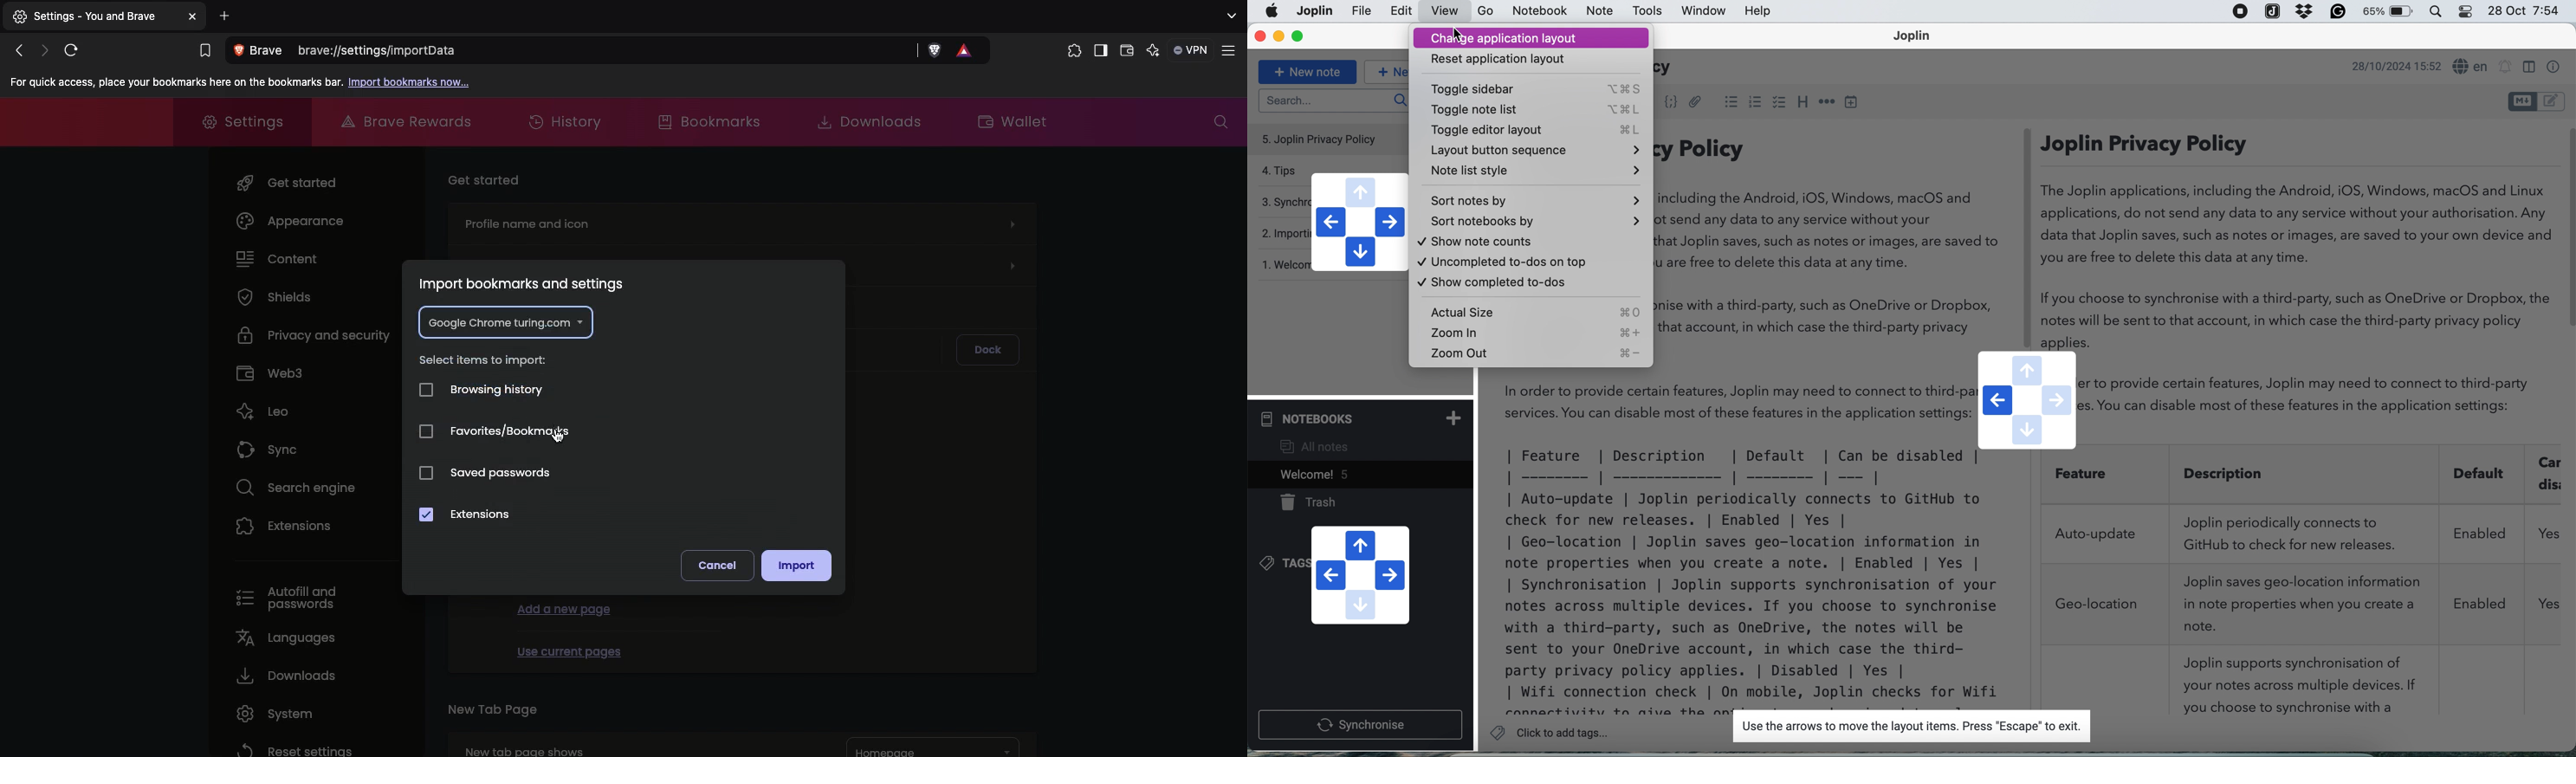 The image size is (2576, 784). I want to click on joplin, so click(1363, 12).